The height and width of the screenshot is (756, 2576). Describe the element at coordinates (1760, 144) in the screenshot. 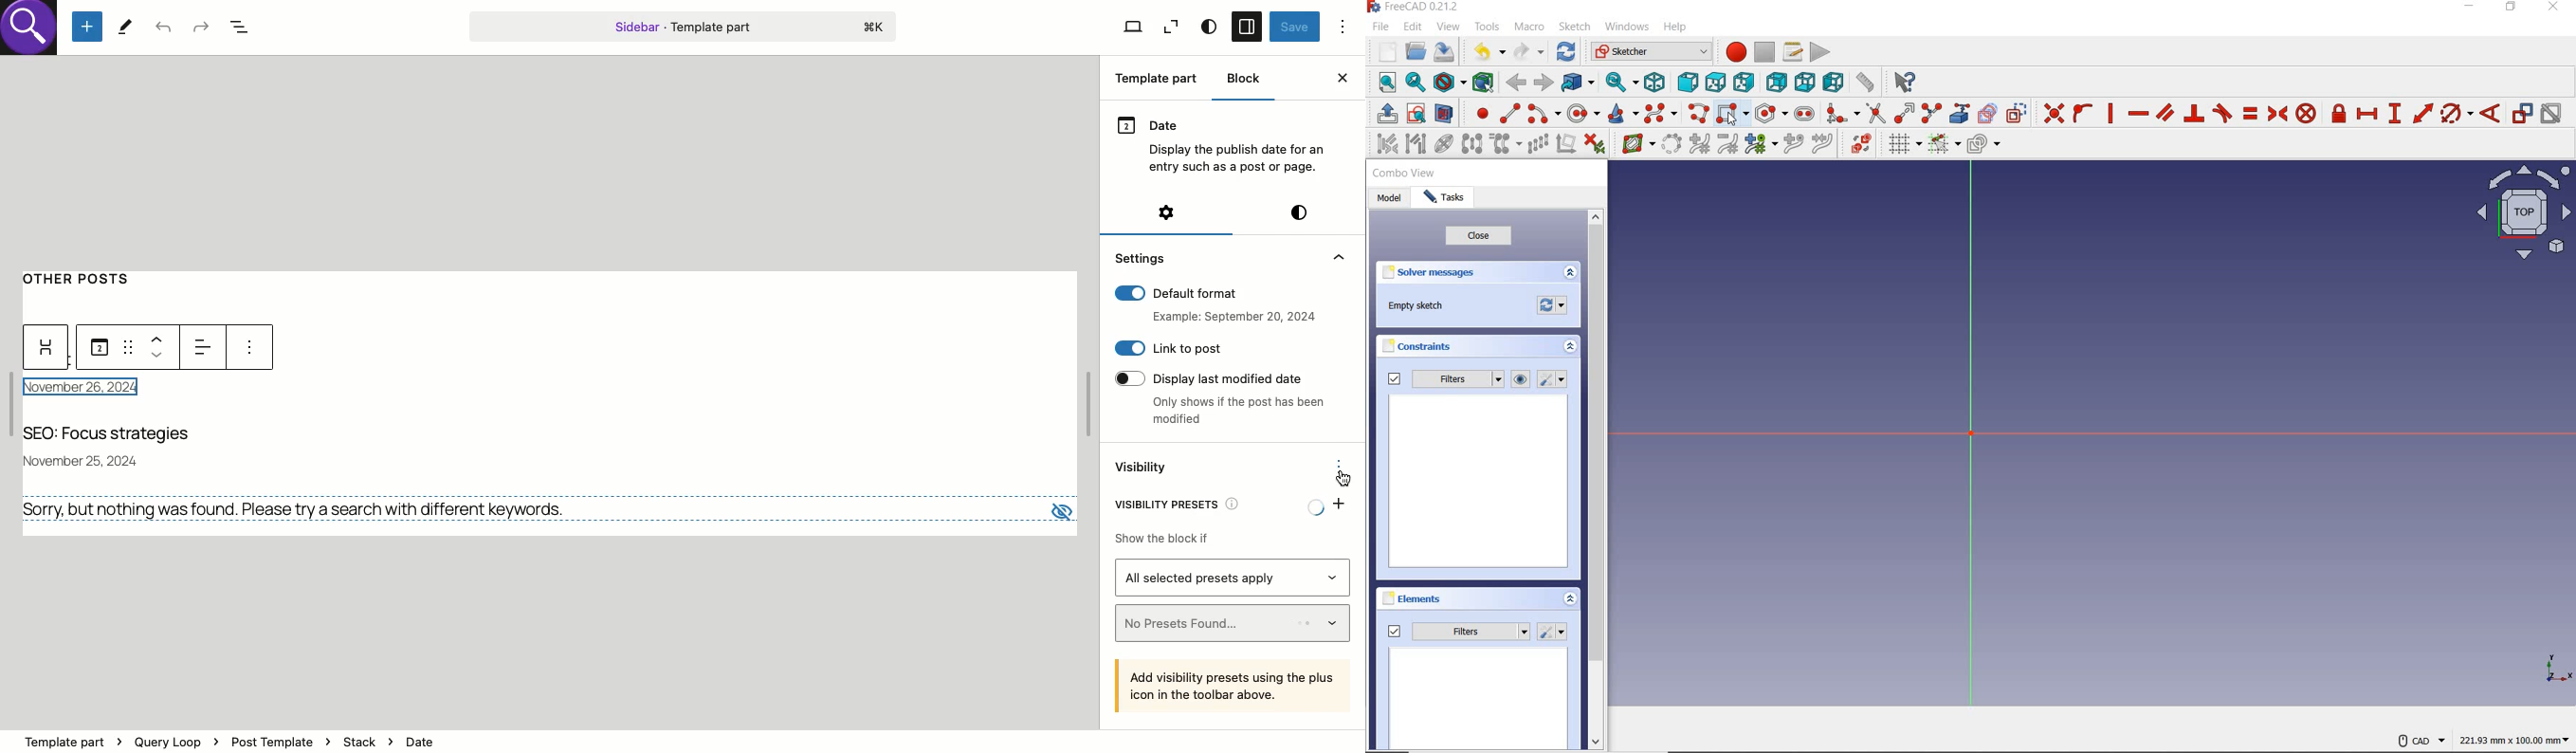

I see `modify knot multiplicity` at that location.